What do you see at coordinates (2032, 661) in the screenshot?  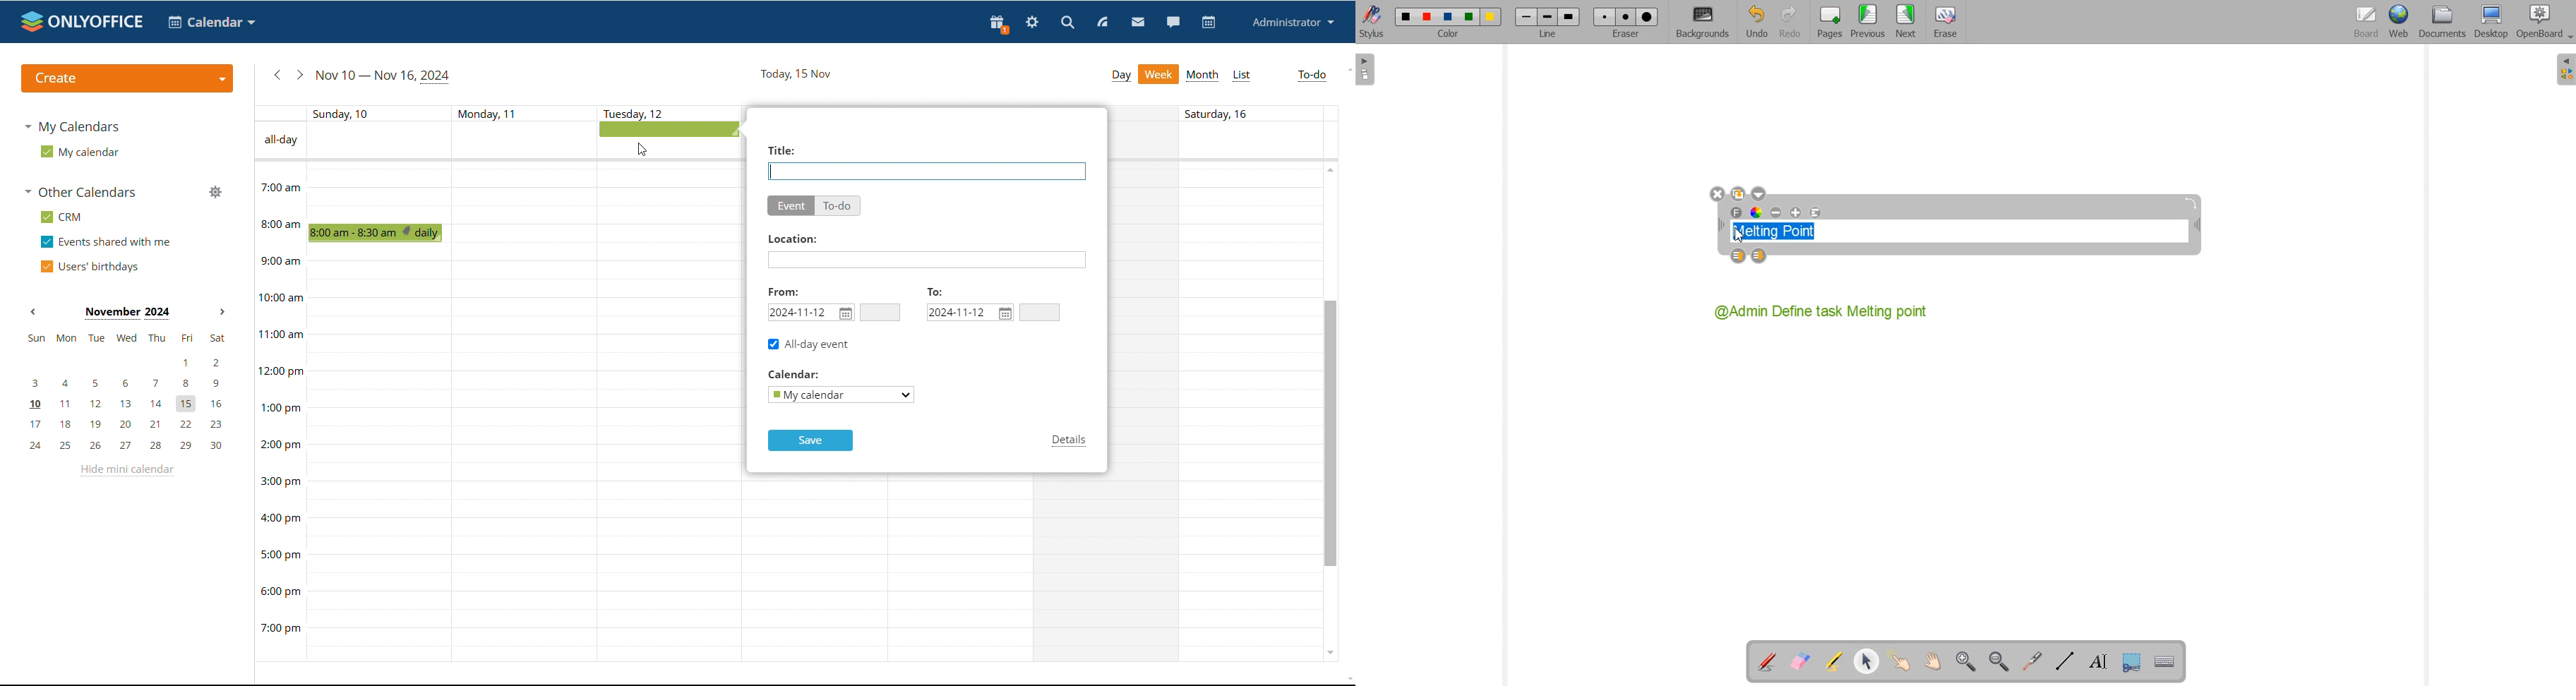 I see `Virtual laser Pointer` at bounding box center [2032, 661].